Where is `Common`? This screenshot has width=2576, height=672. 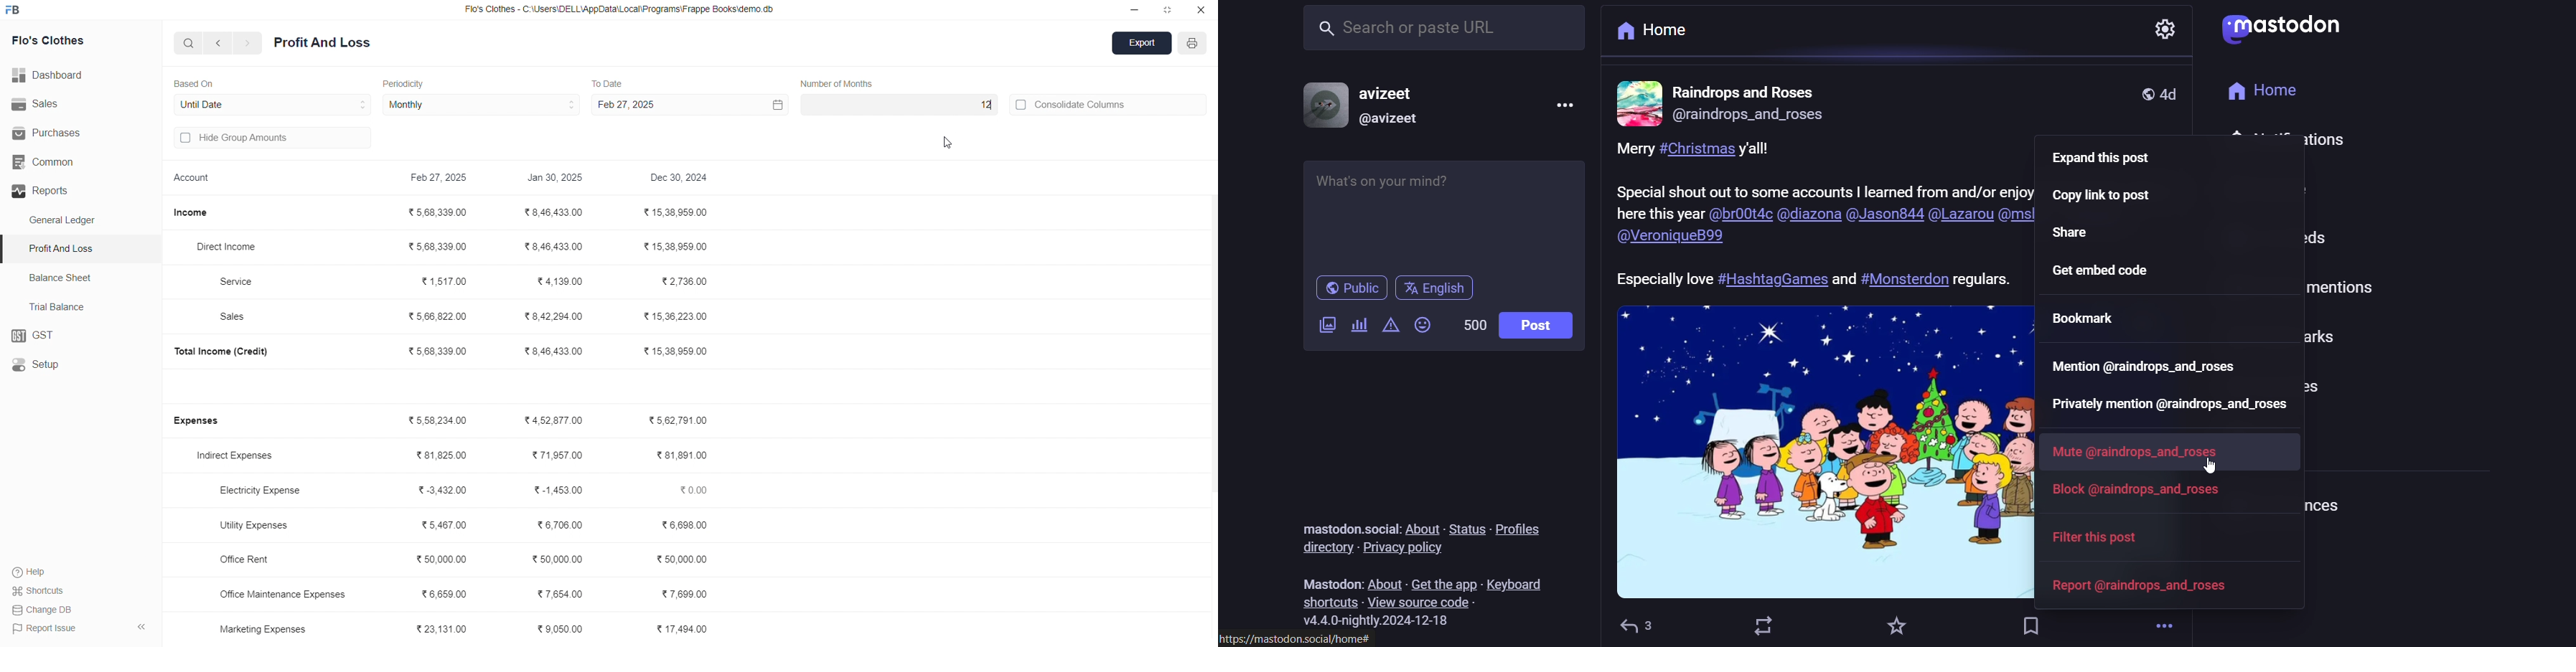 Common is located at coordinates (65, 162).